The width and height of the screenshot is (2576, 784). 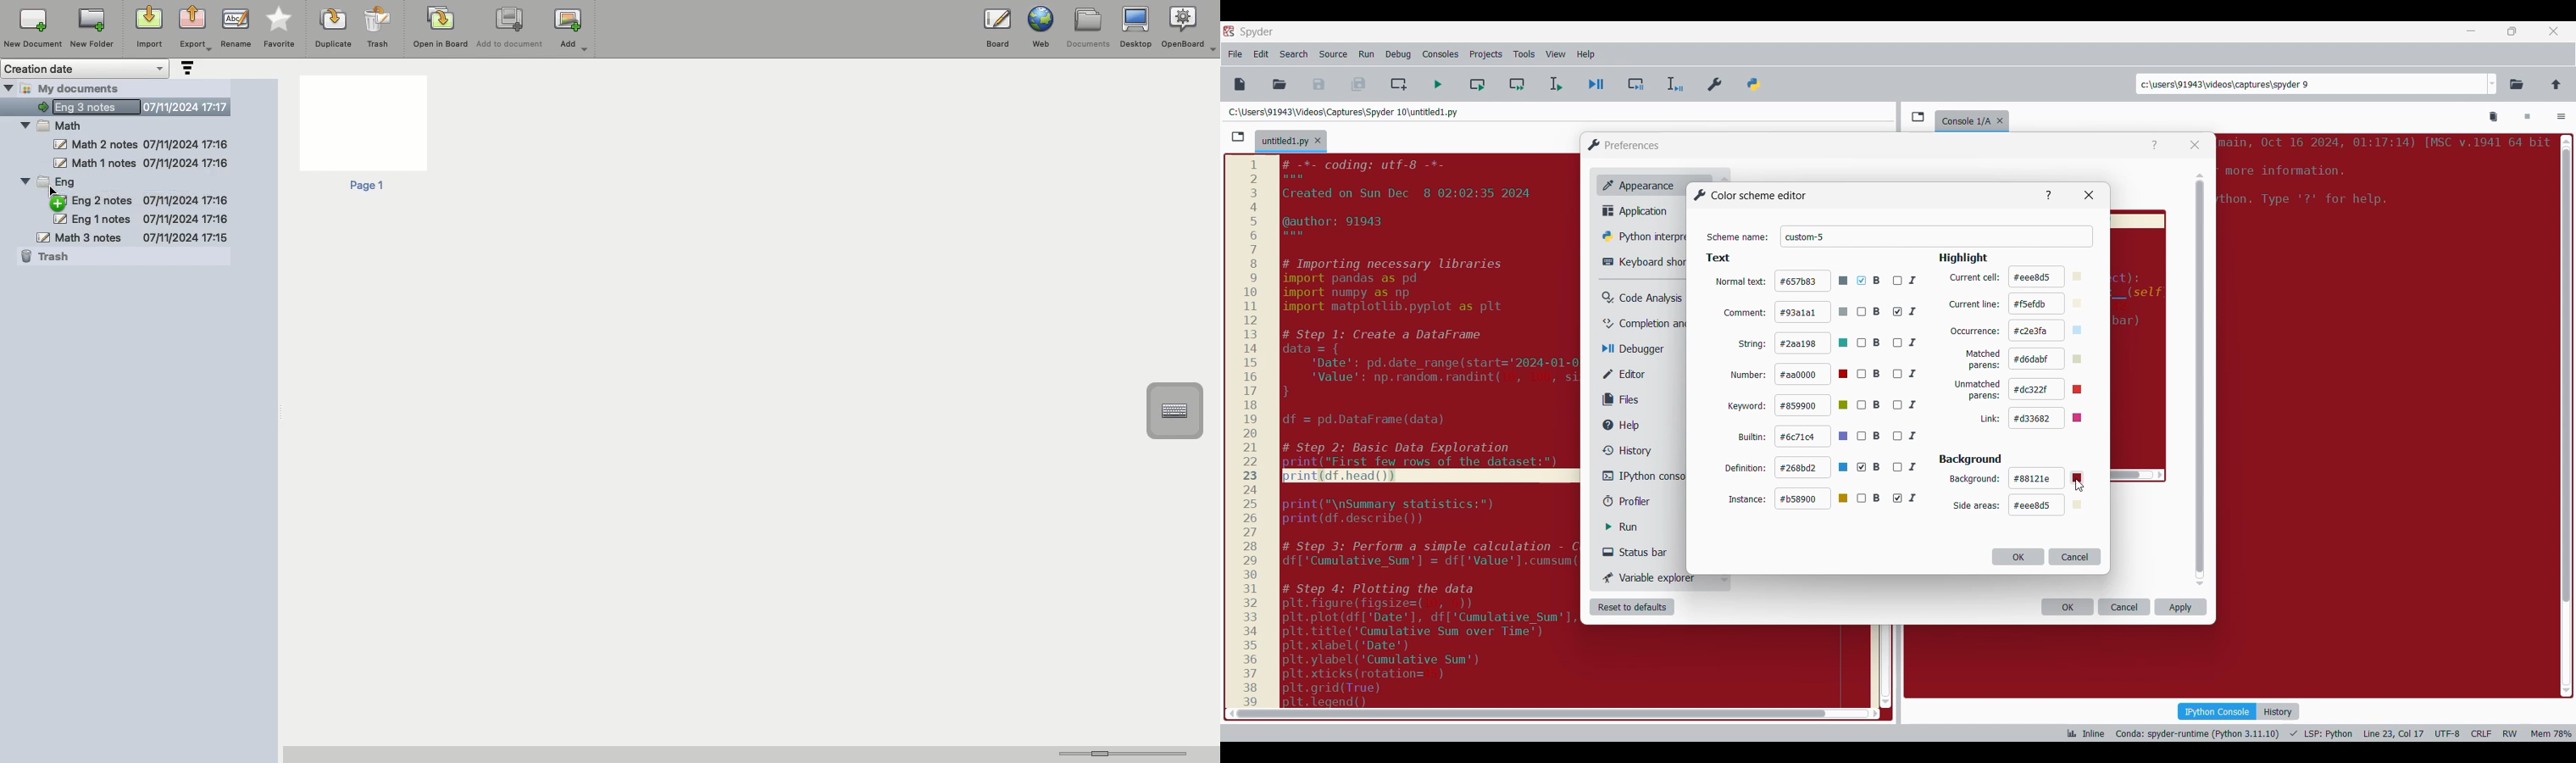 What do you see at coordinates (2052, 389) in the screenshot?
I see `#dc322f` at bounding box center [2052, 389].